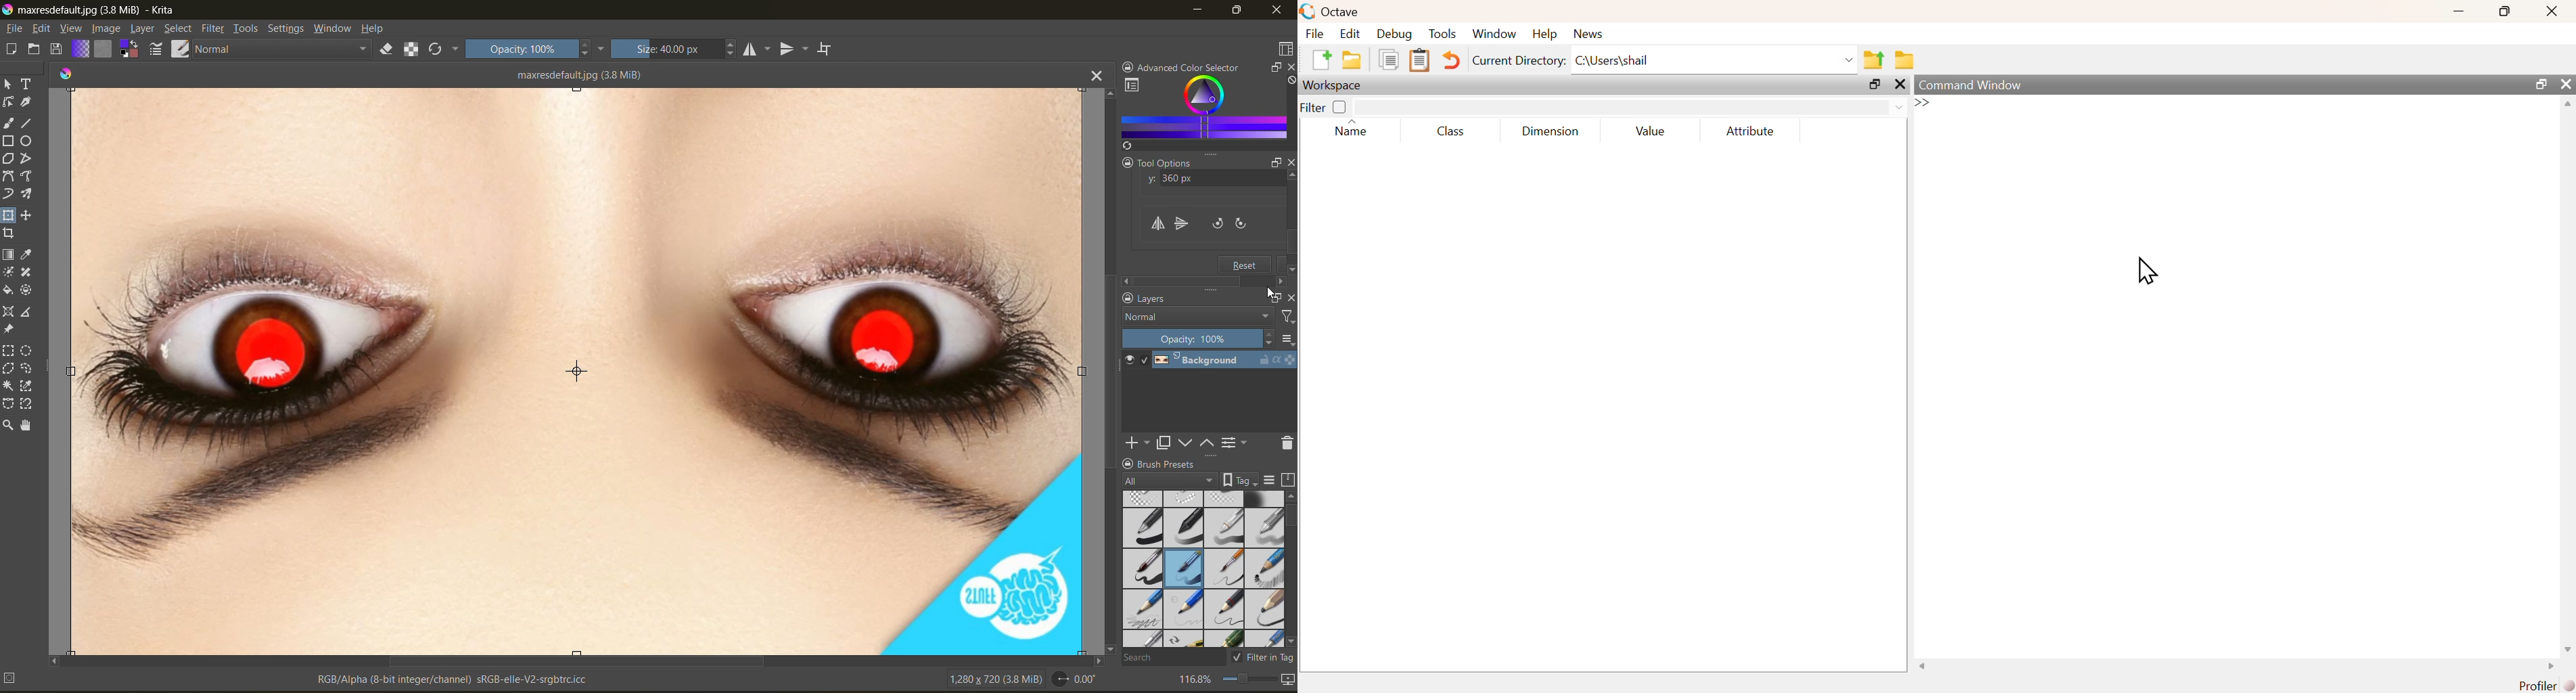 This screenshot has width=2576, height=700. What do you see at coordinates (1589, 33) in the screenshot?
I see `News` at bounding box center [1589, 33].